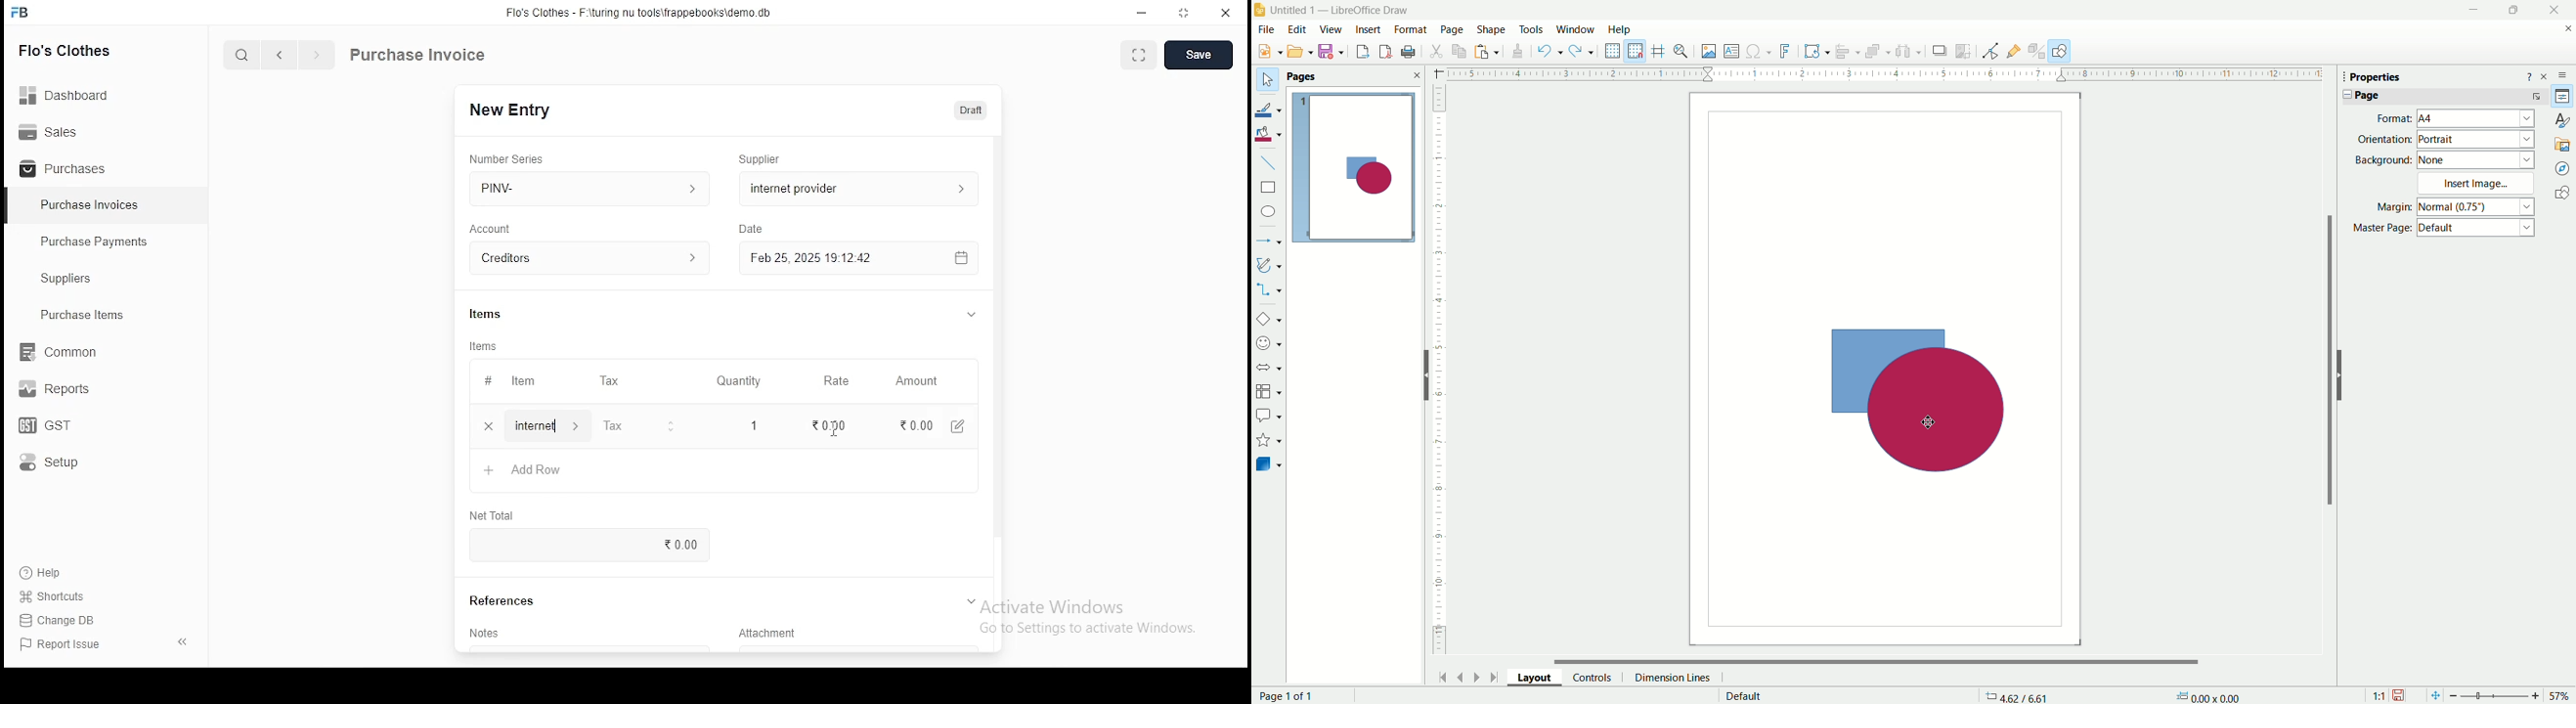  Describe the element at coordinates (2563, 167) in the screenshot. I see `navigator` at that location.